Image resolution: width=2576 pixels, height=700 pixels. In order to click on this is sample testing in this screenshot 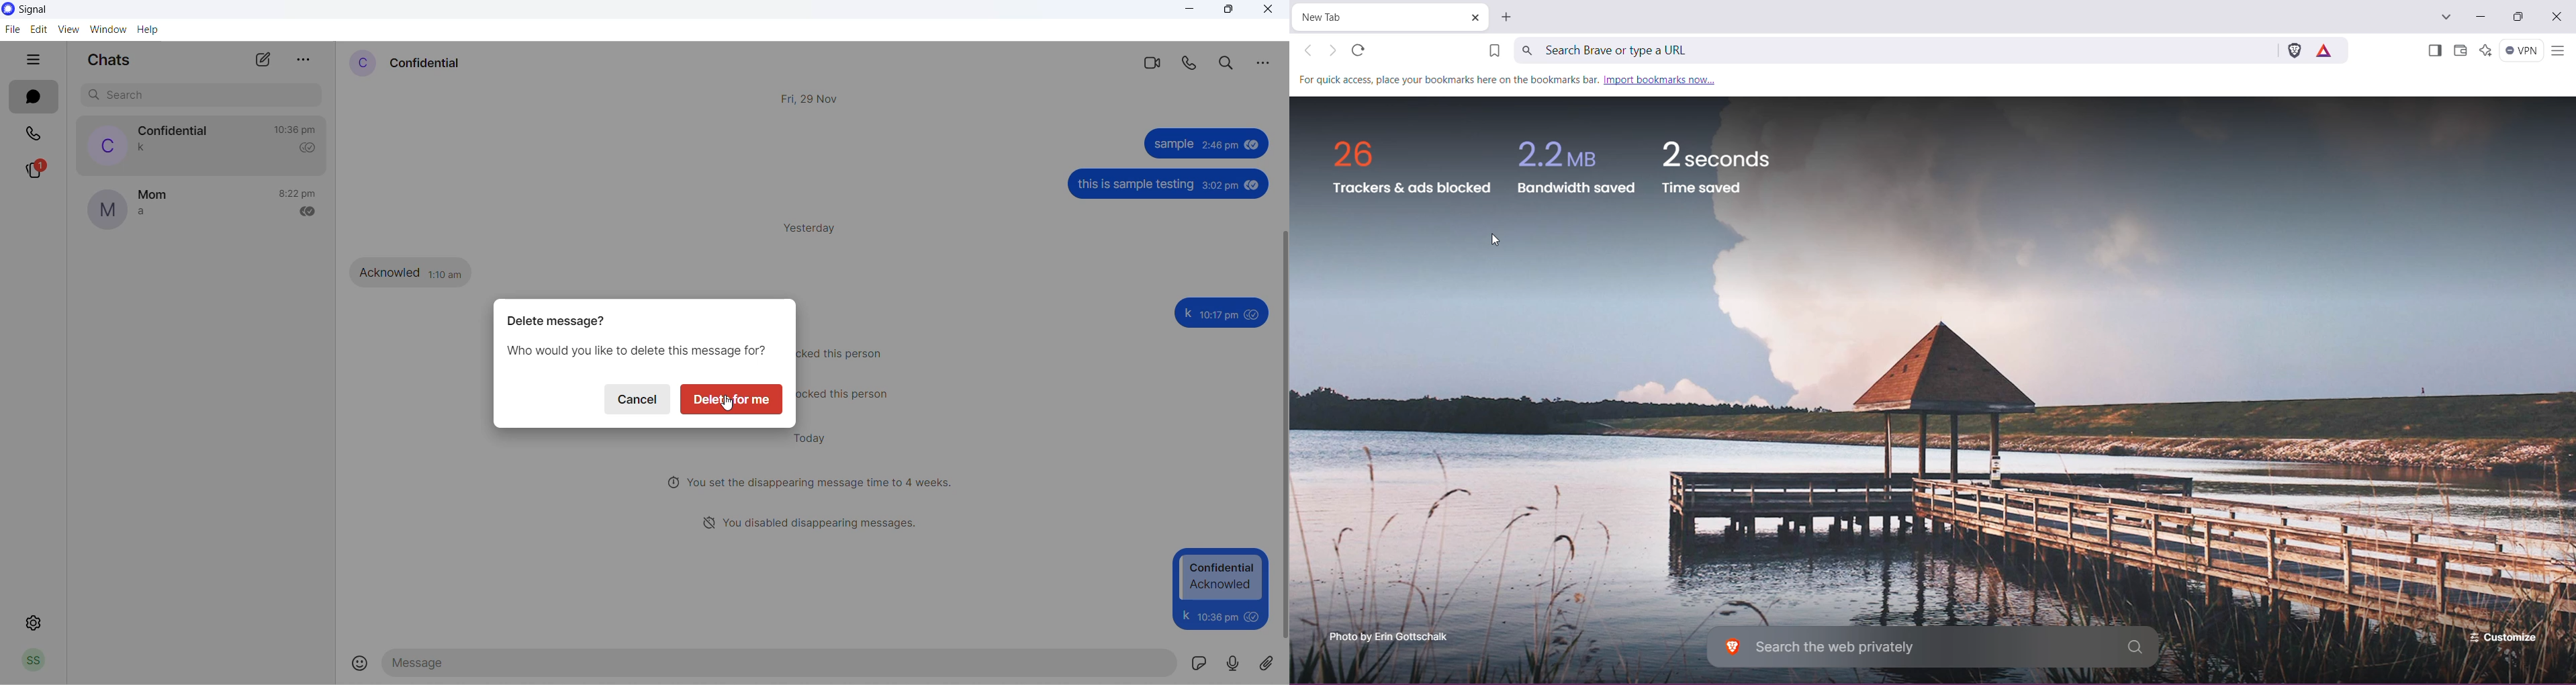, I will do `click(1136, 186)`.